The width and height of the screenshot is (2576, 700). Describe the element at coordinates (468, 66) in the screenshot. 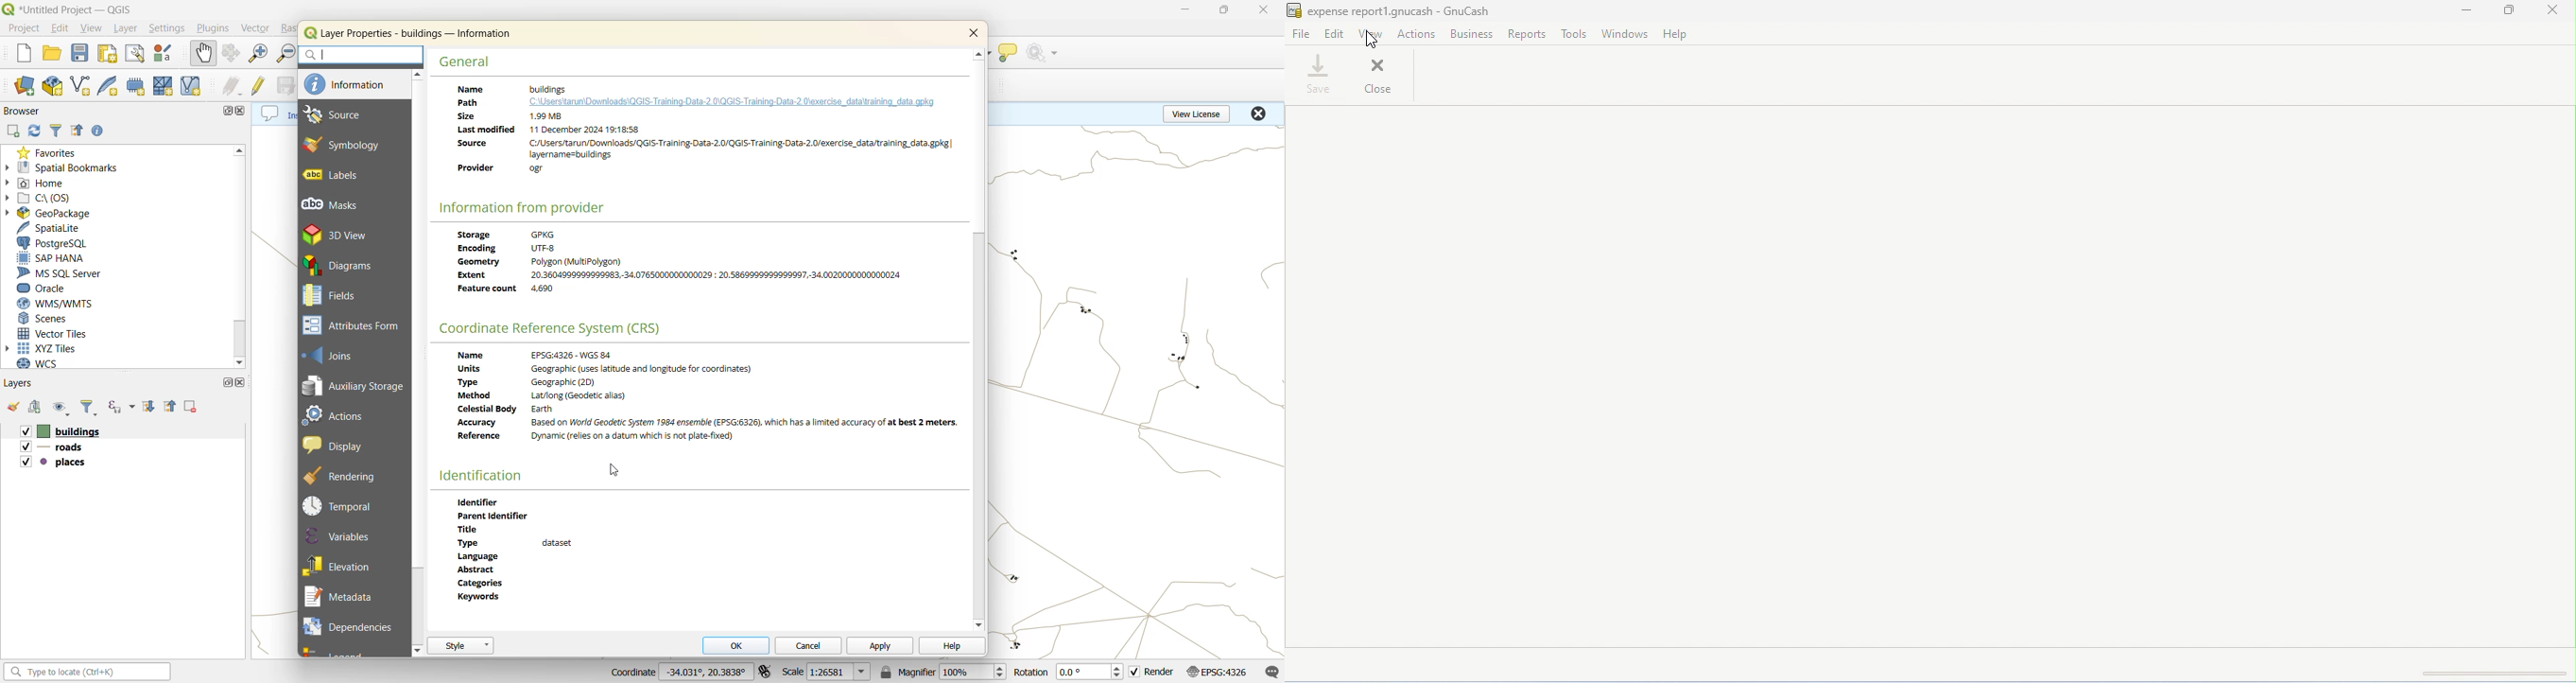

I see `general` at that location.